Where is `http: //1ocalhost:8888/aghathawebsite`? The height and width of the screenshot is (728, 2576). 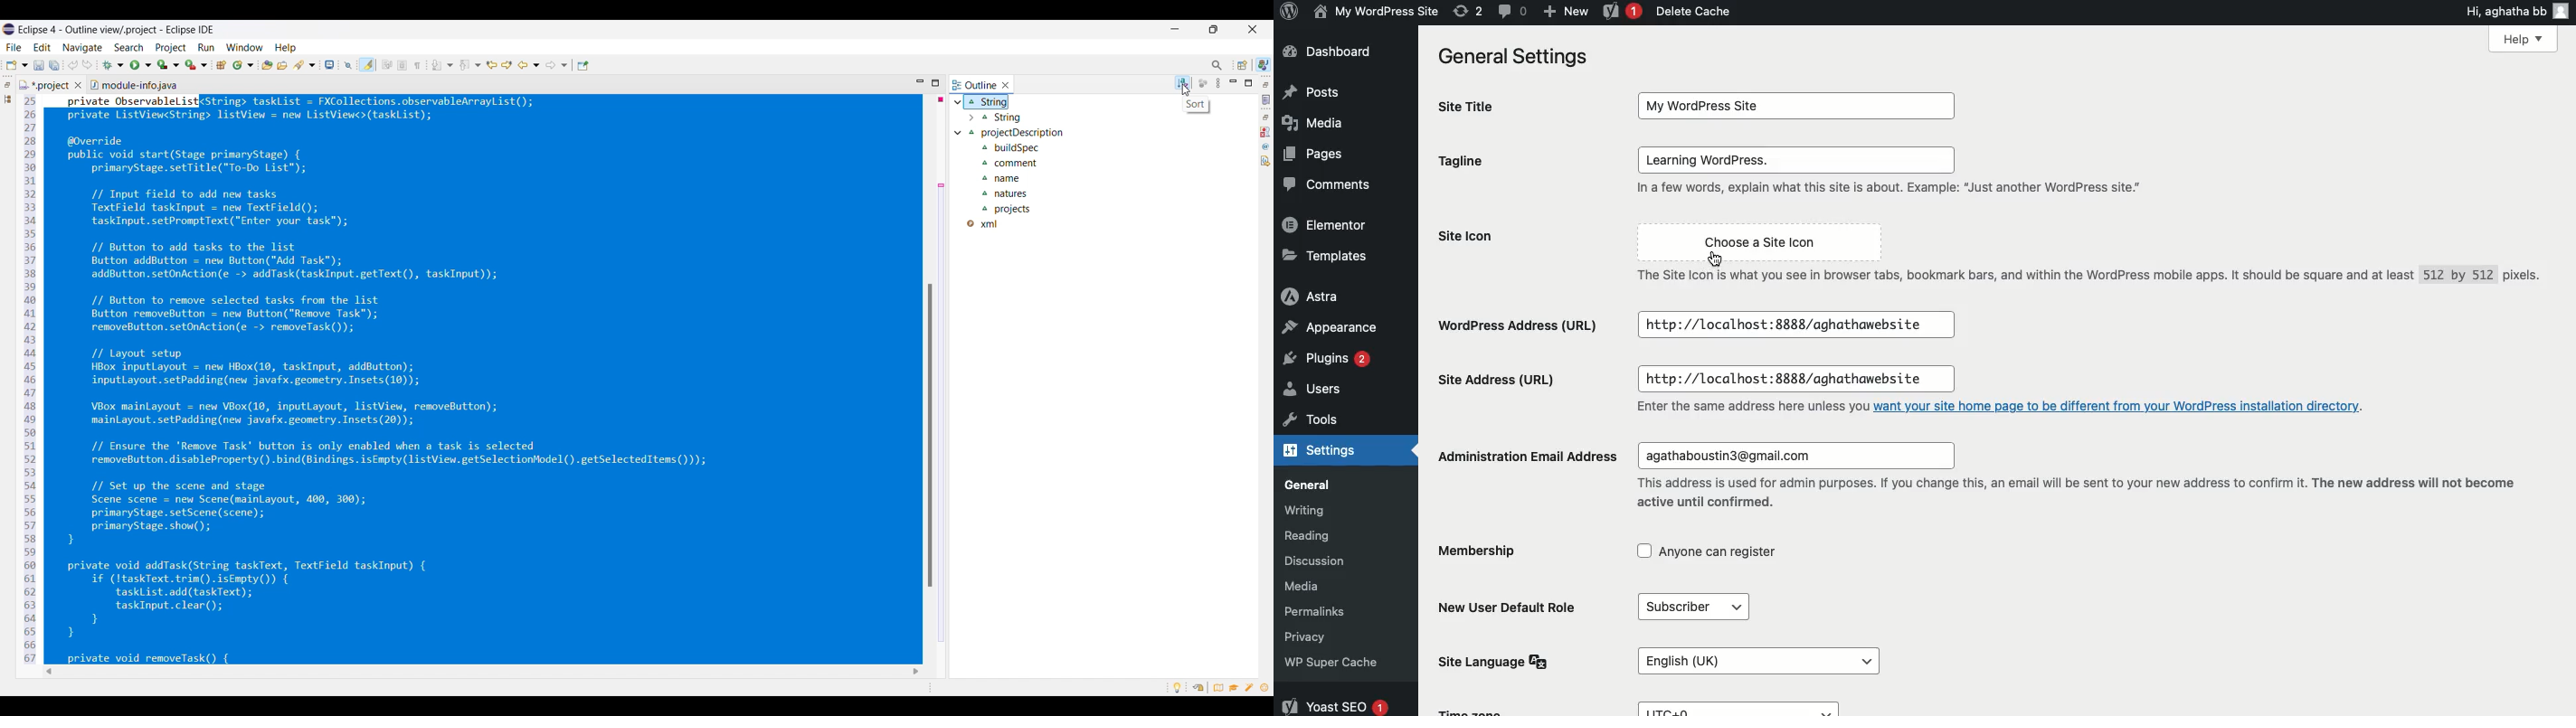 http: //1ocalhost:8888/aghathawebsite is located at coordinates (1789, 375).